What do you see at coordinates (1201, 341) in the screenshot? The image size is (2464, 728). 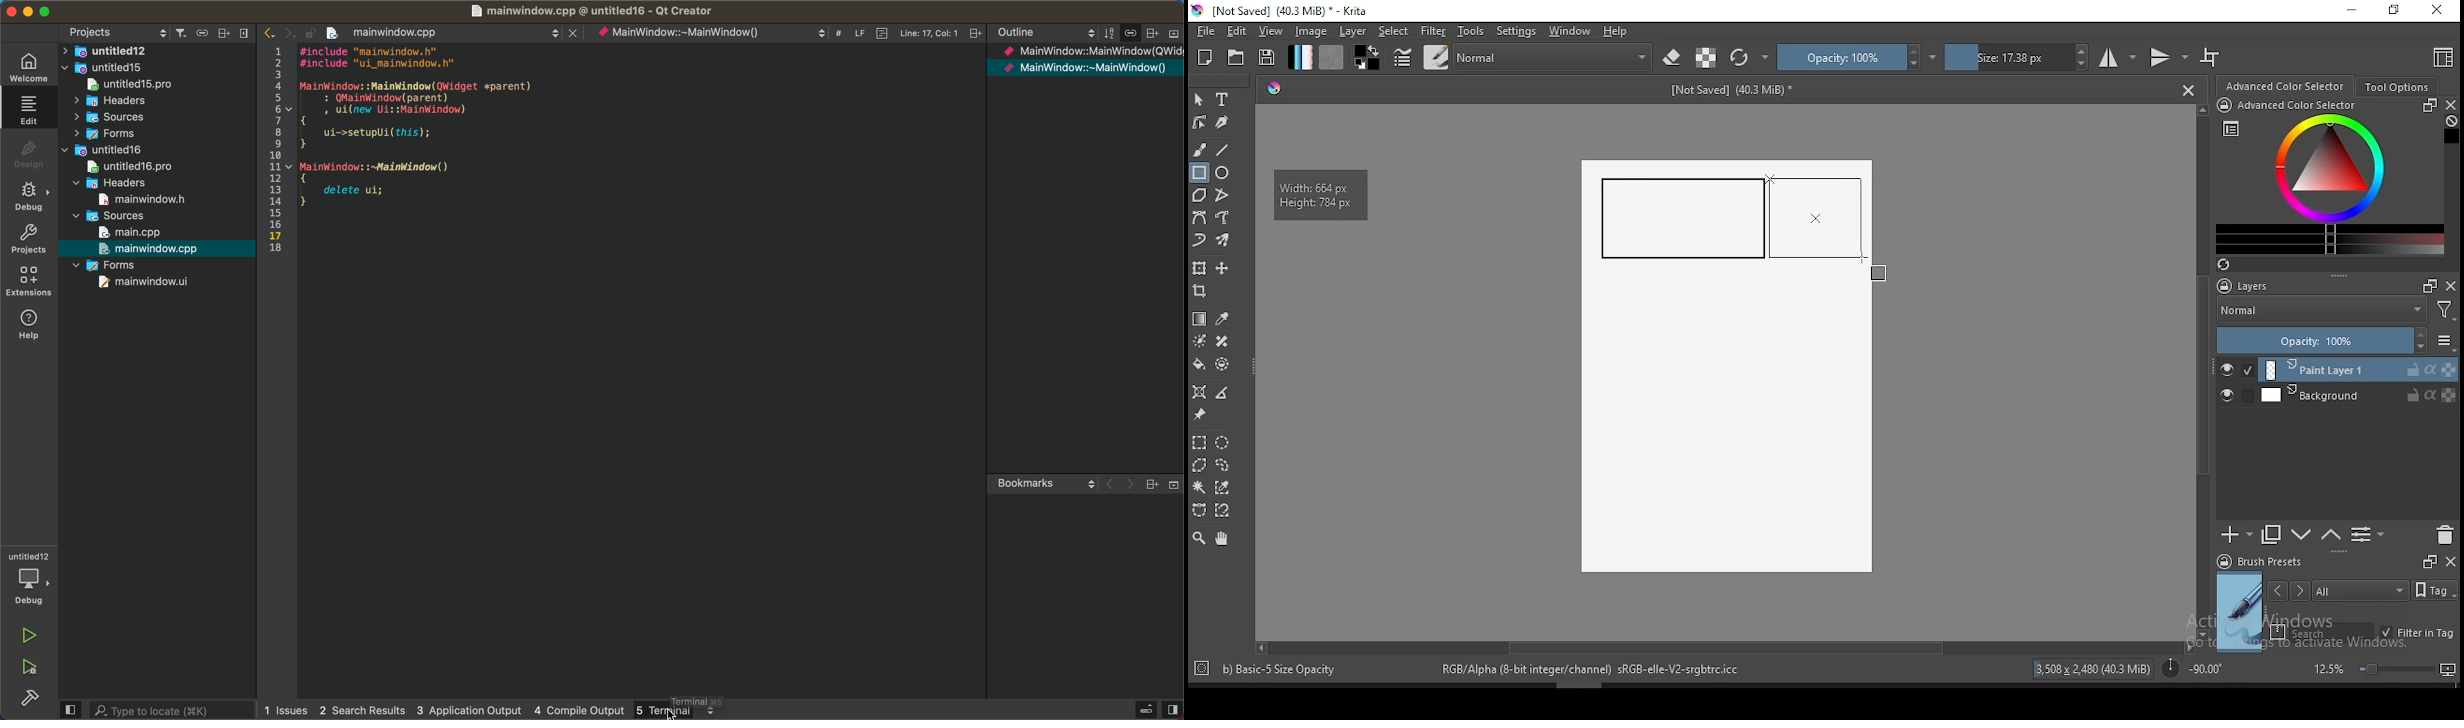 I see `colorize mask tool` at bounding box center [1201, 341].